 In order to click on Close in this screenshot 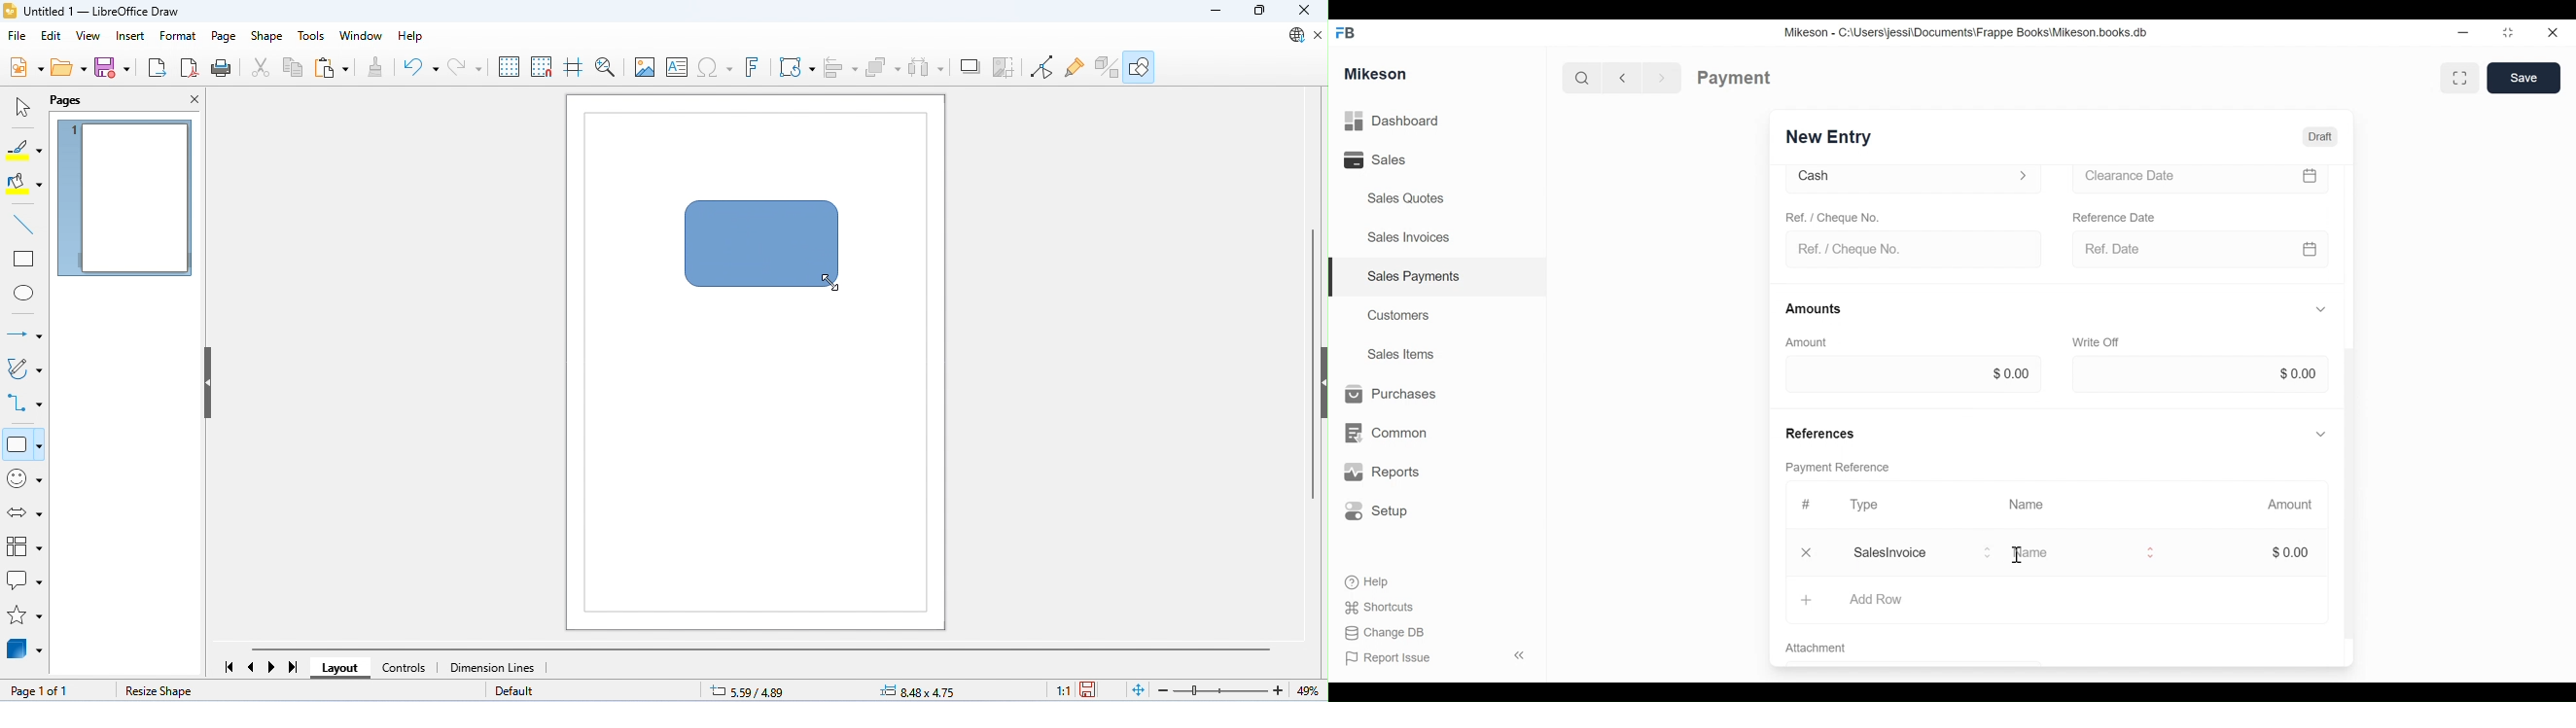, I will do `click(2551, 31)`.